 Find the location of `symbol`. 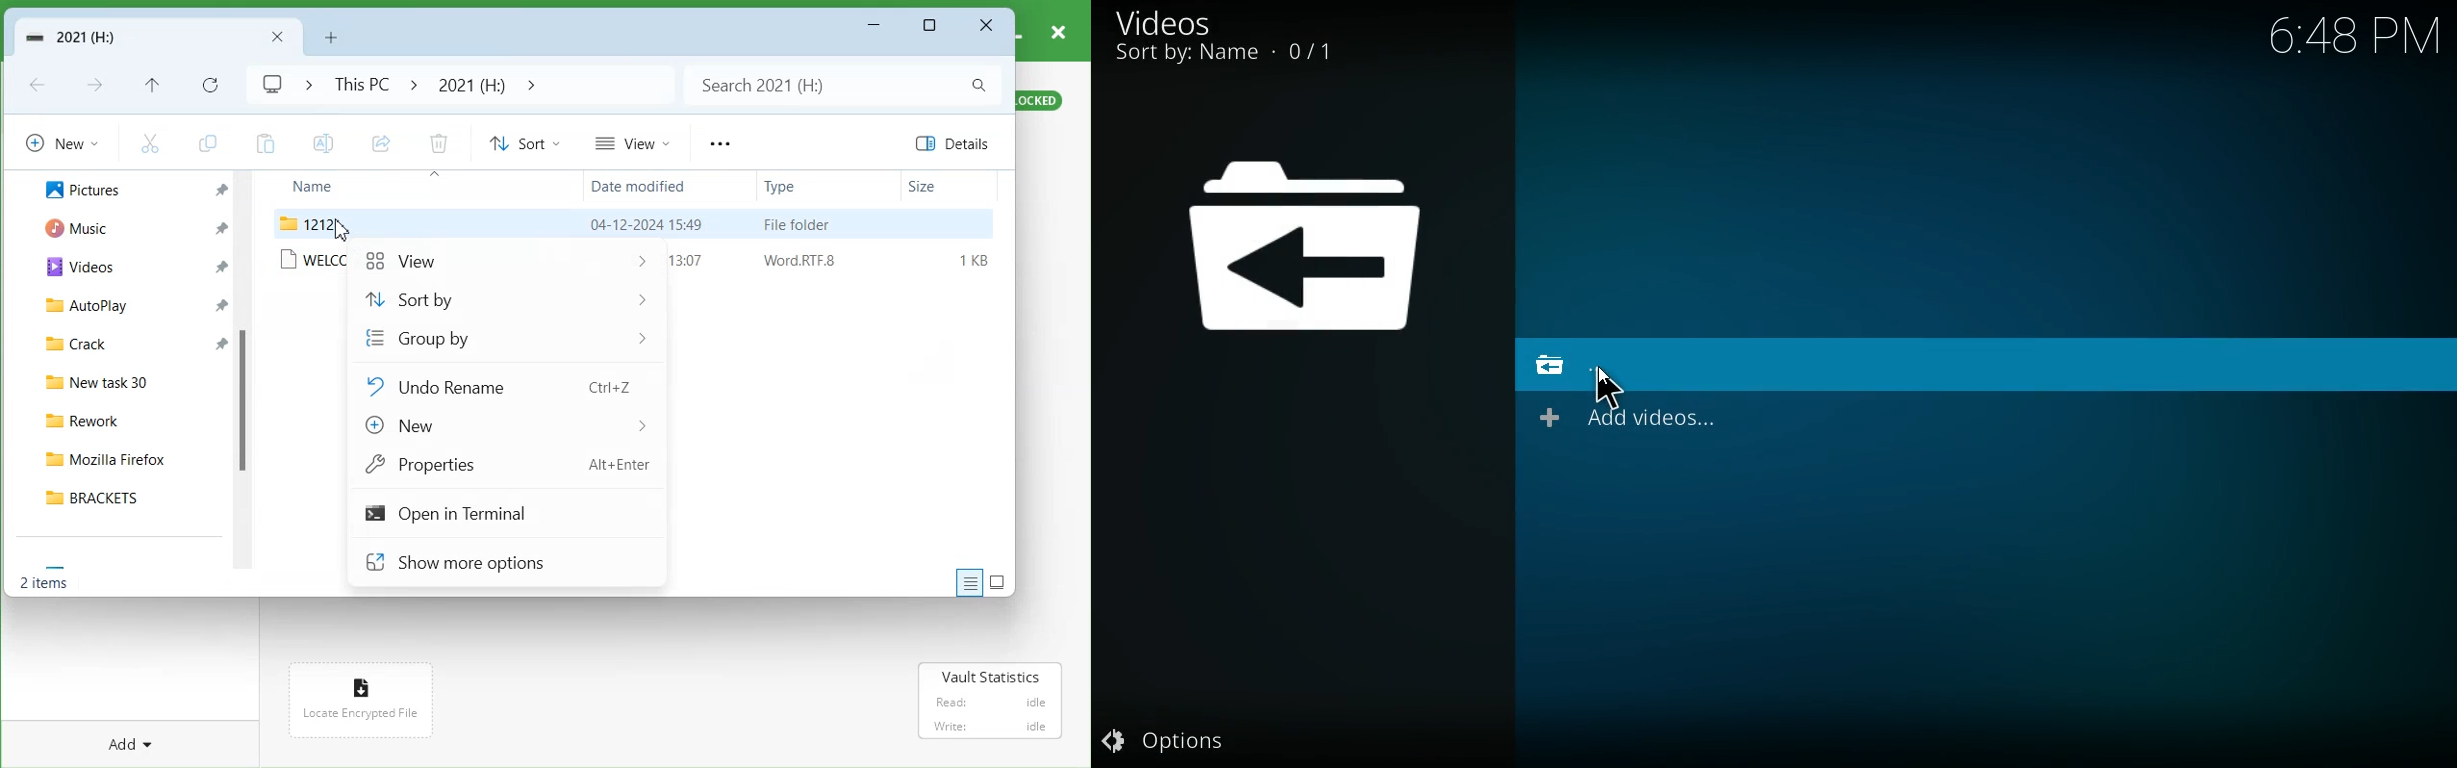

symbol is located at coordinates (1312, 245).